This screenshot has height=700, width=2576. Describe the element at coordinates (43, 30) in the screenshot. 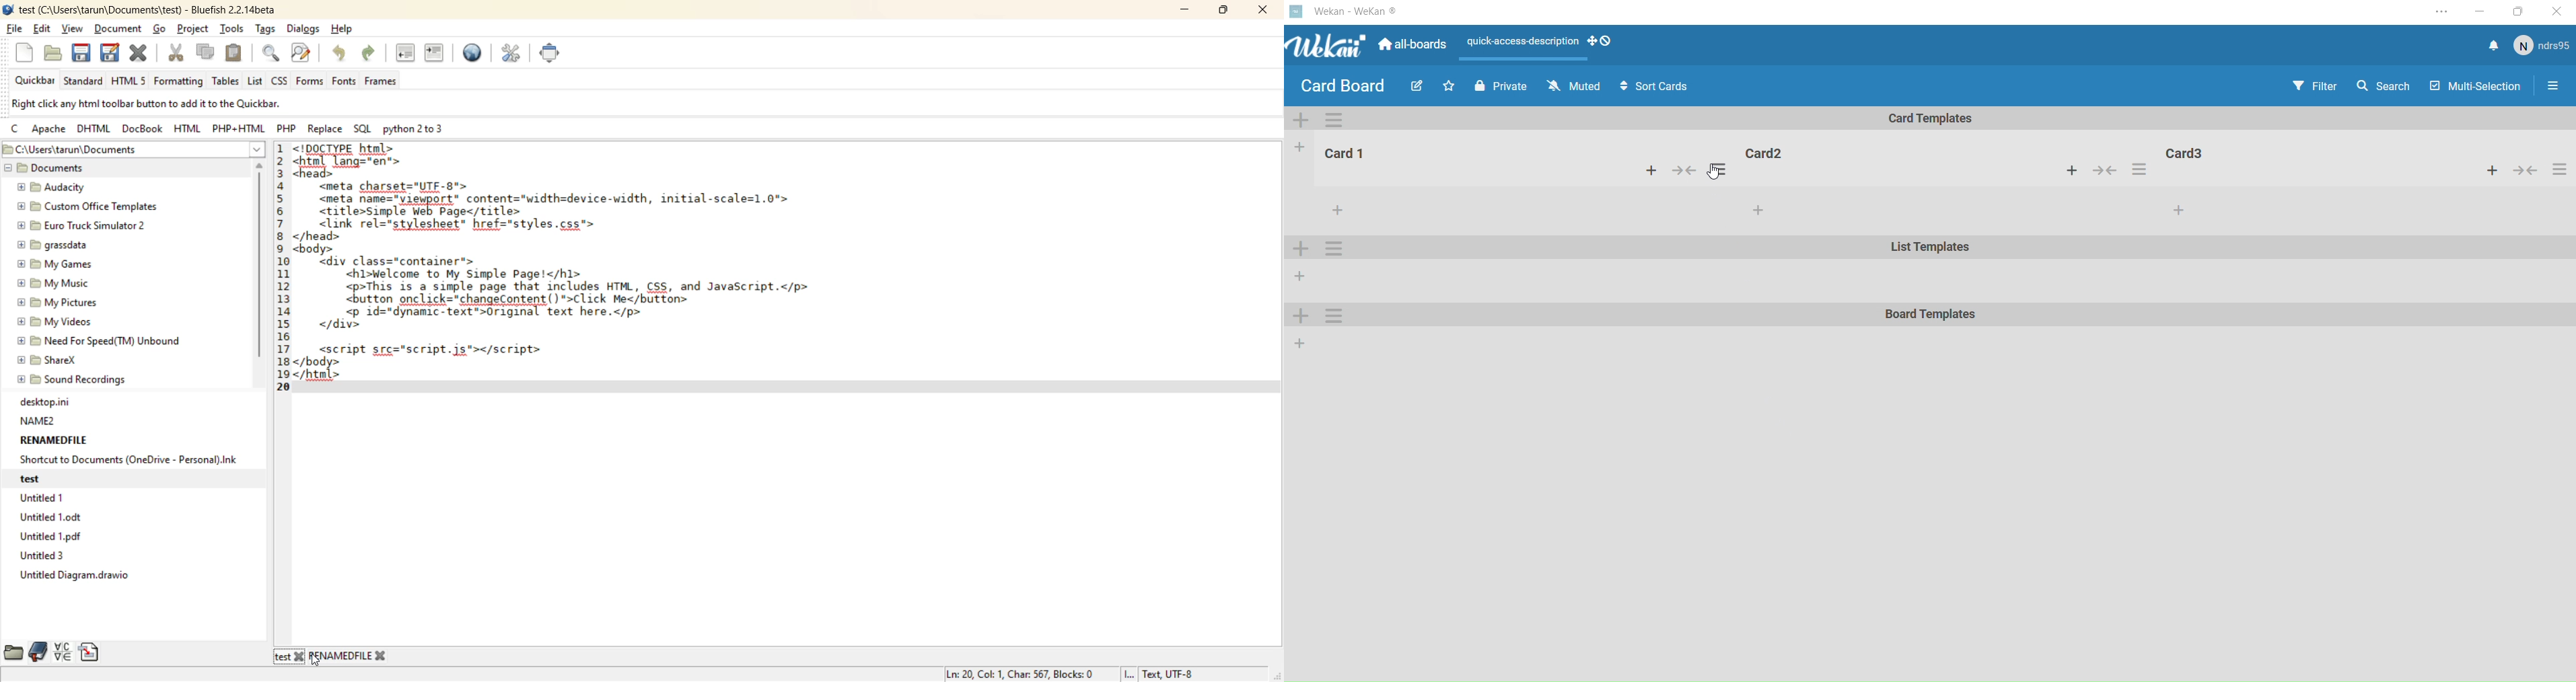

I see `edit` at that location.